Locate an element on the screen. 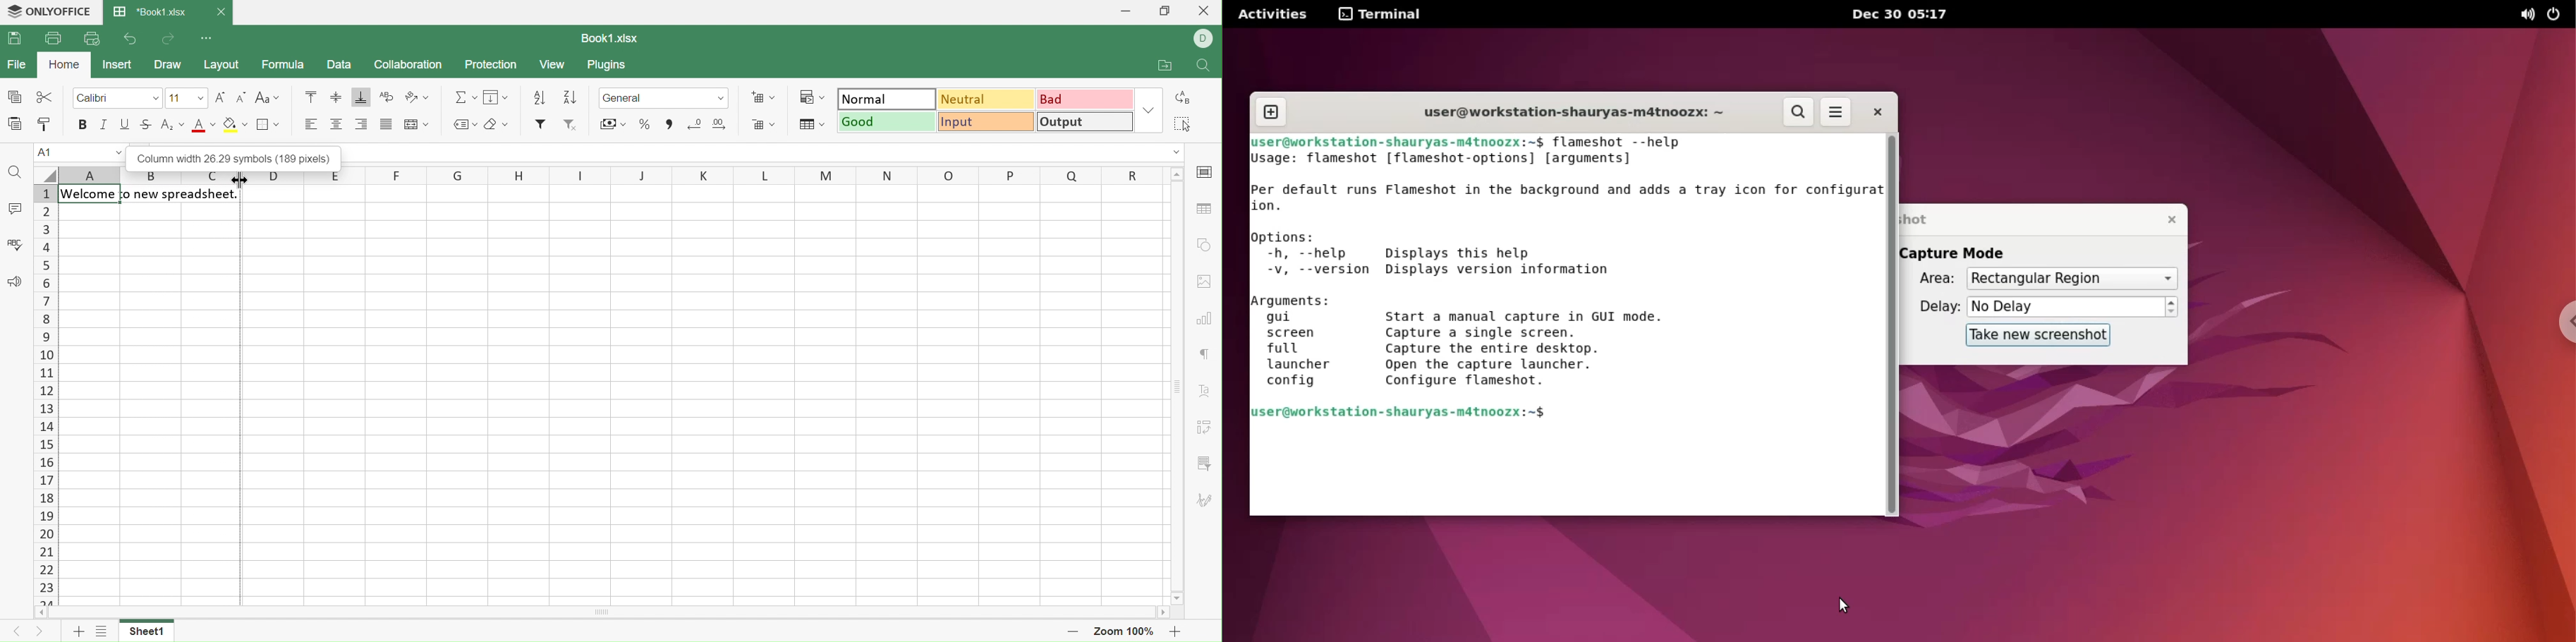 The height and width of the screenshot is (644, 2576). Select all is located at coordinates (1184, 124).